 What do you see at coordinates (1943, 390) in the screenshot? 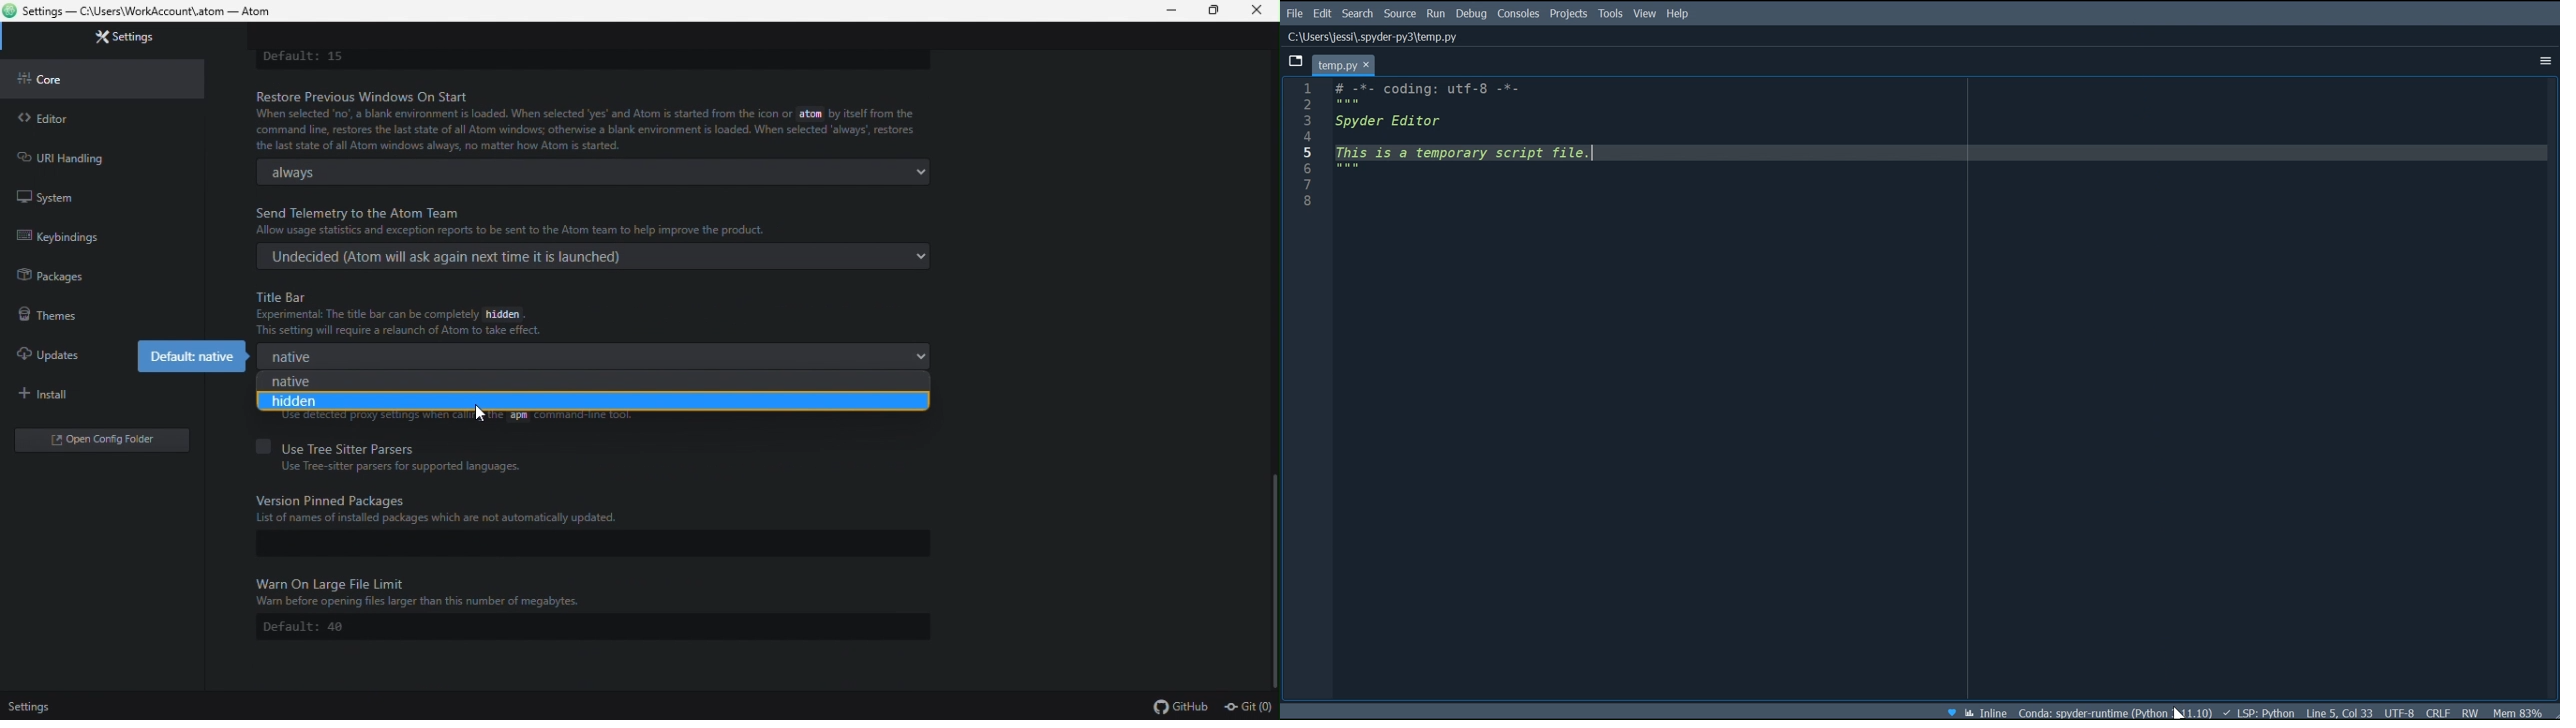
I see `# -*- coding: utf-8 -*- """ Spyder Editor  This is a temporary script file. """` at bounding box center [1943, 390].